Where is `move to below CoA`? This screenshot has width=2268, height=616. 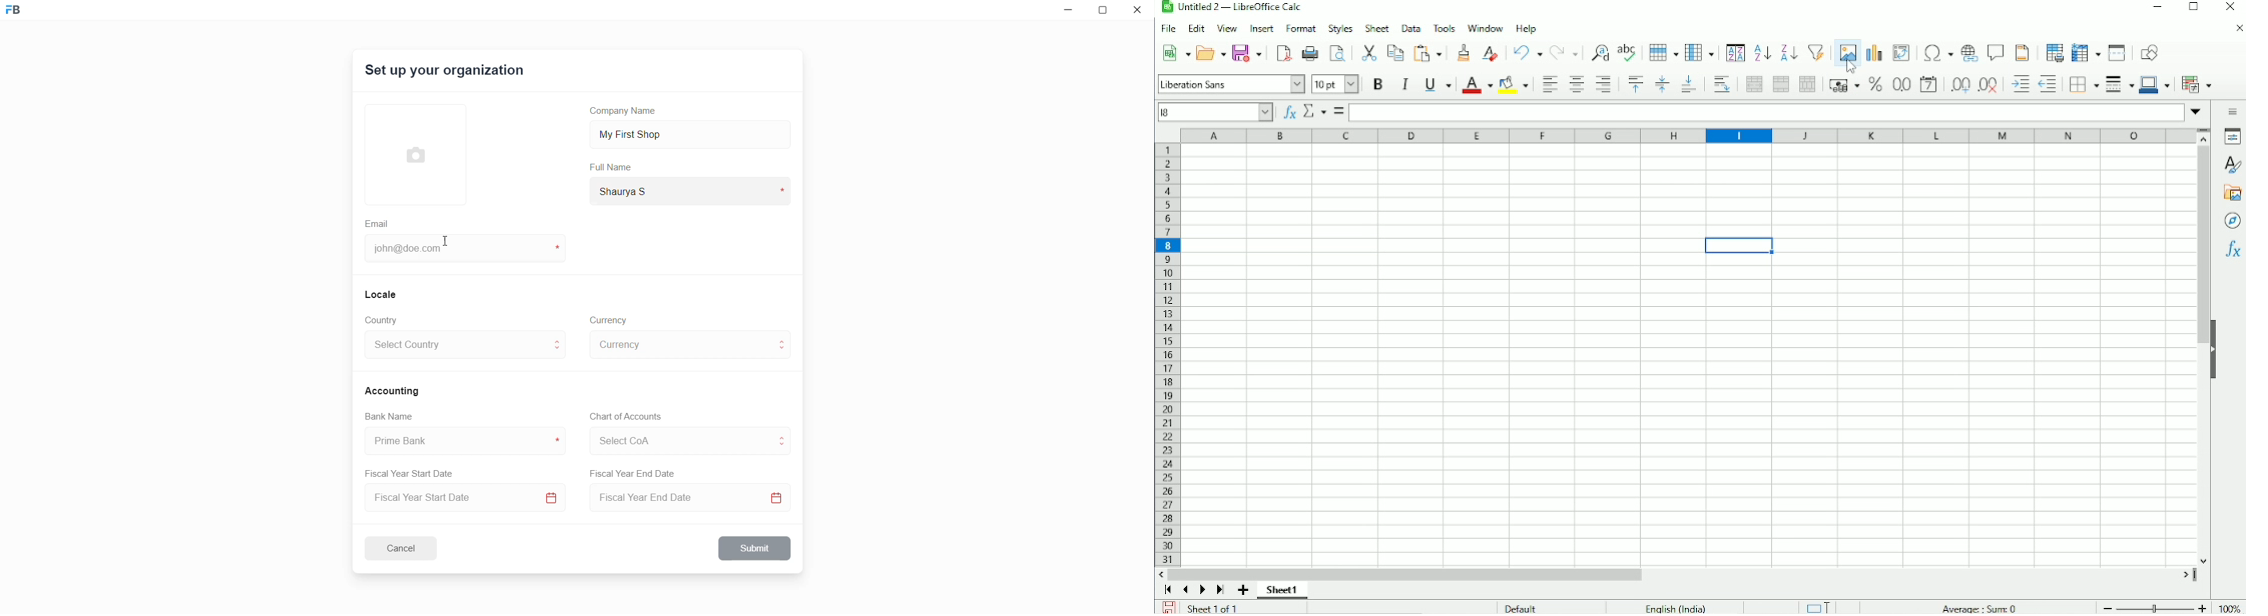
move to below CoA is located at coordinates (783, 447).